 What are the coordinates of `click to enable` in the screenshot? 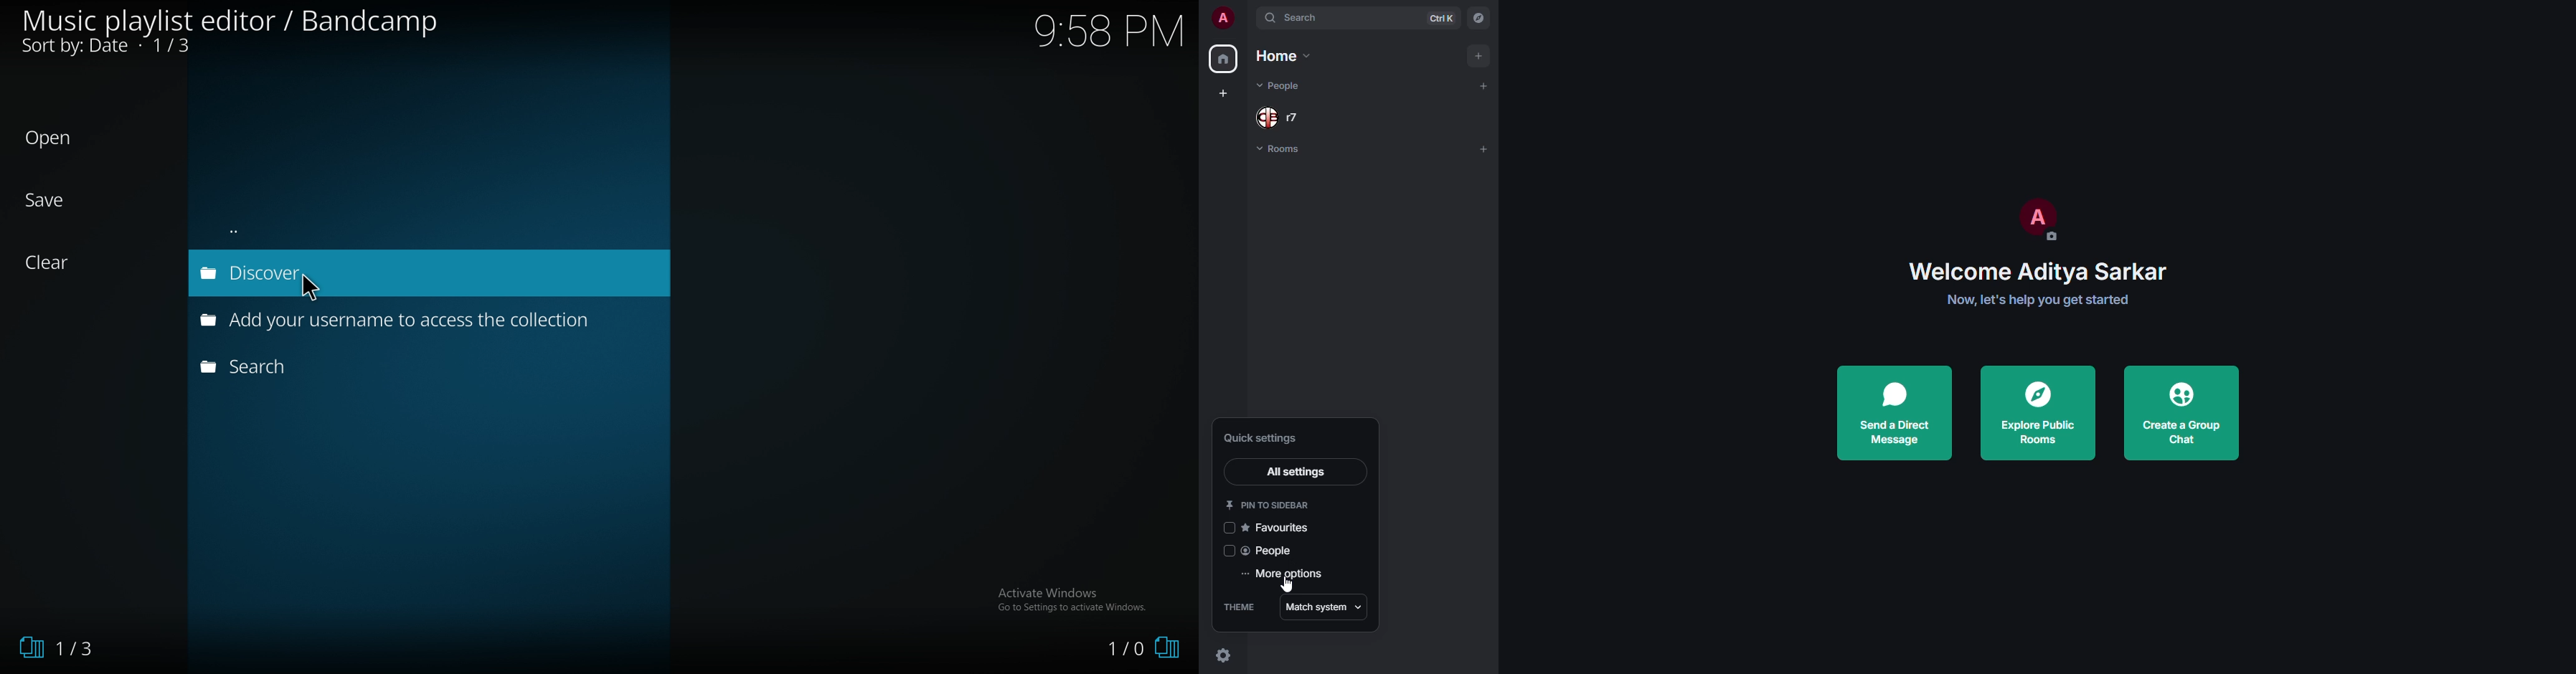 It's located at (1227, 528).